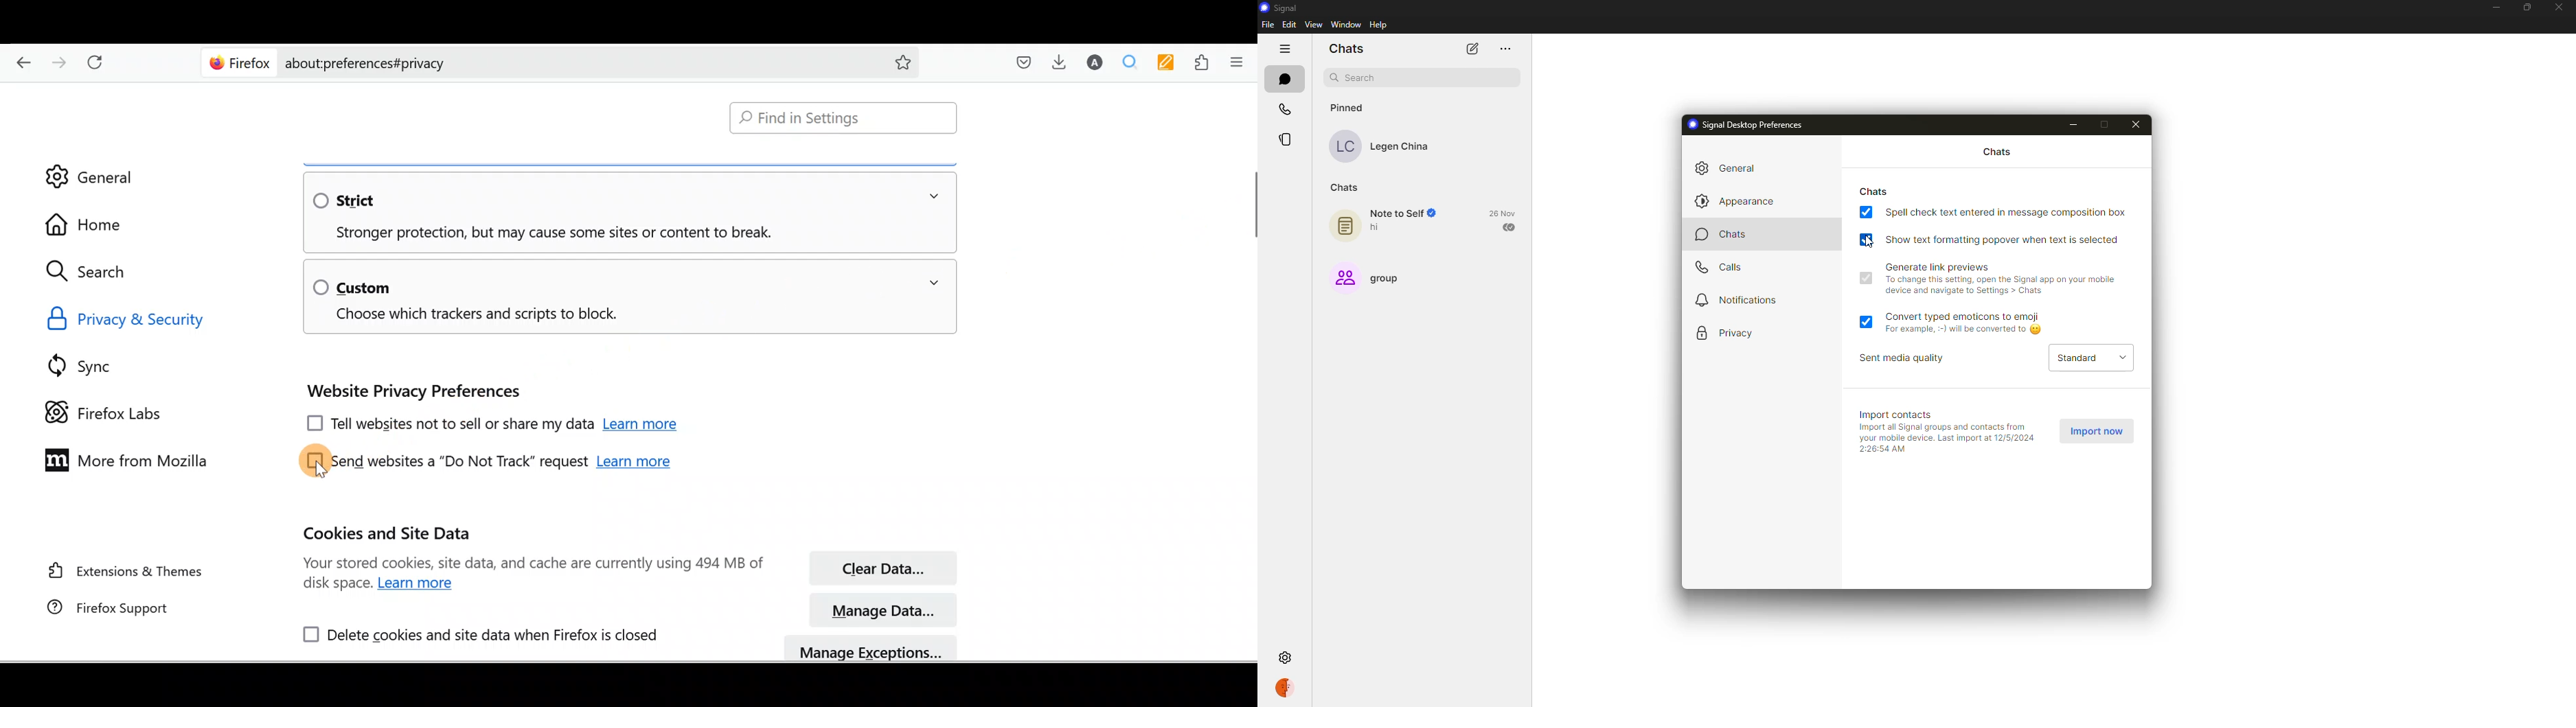 Image resolution: width=2576 pixels, height=728 pixels. What do you see at coordinates (1314, 25) in the screenshot?
I see `view` at bounding box center [1314, 25].